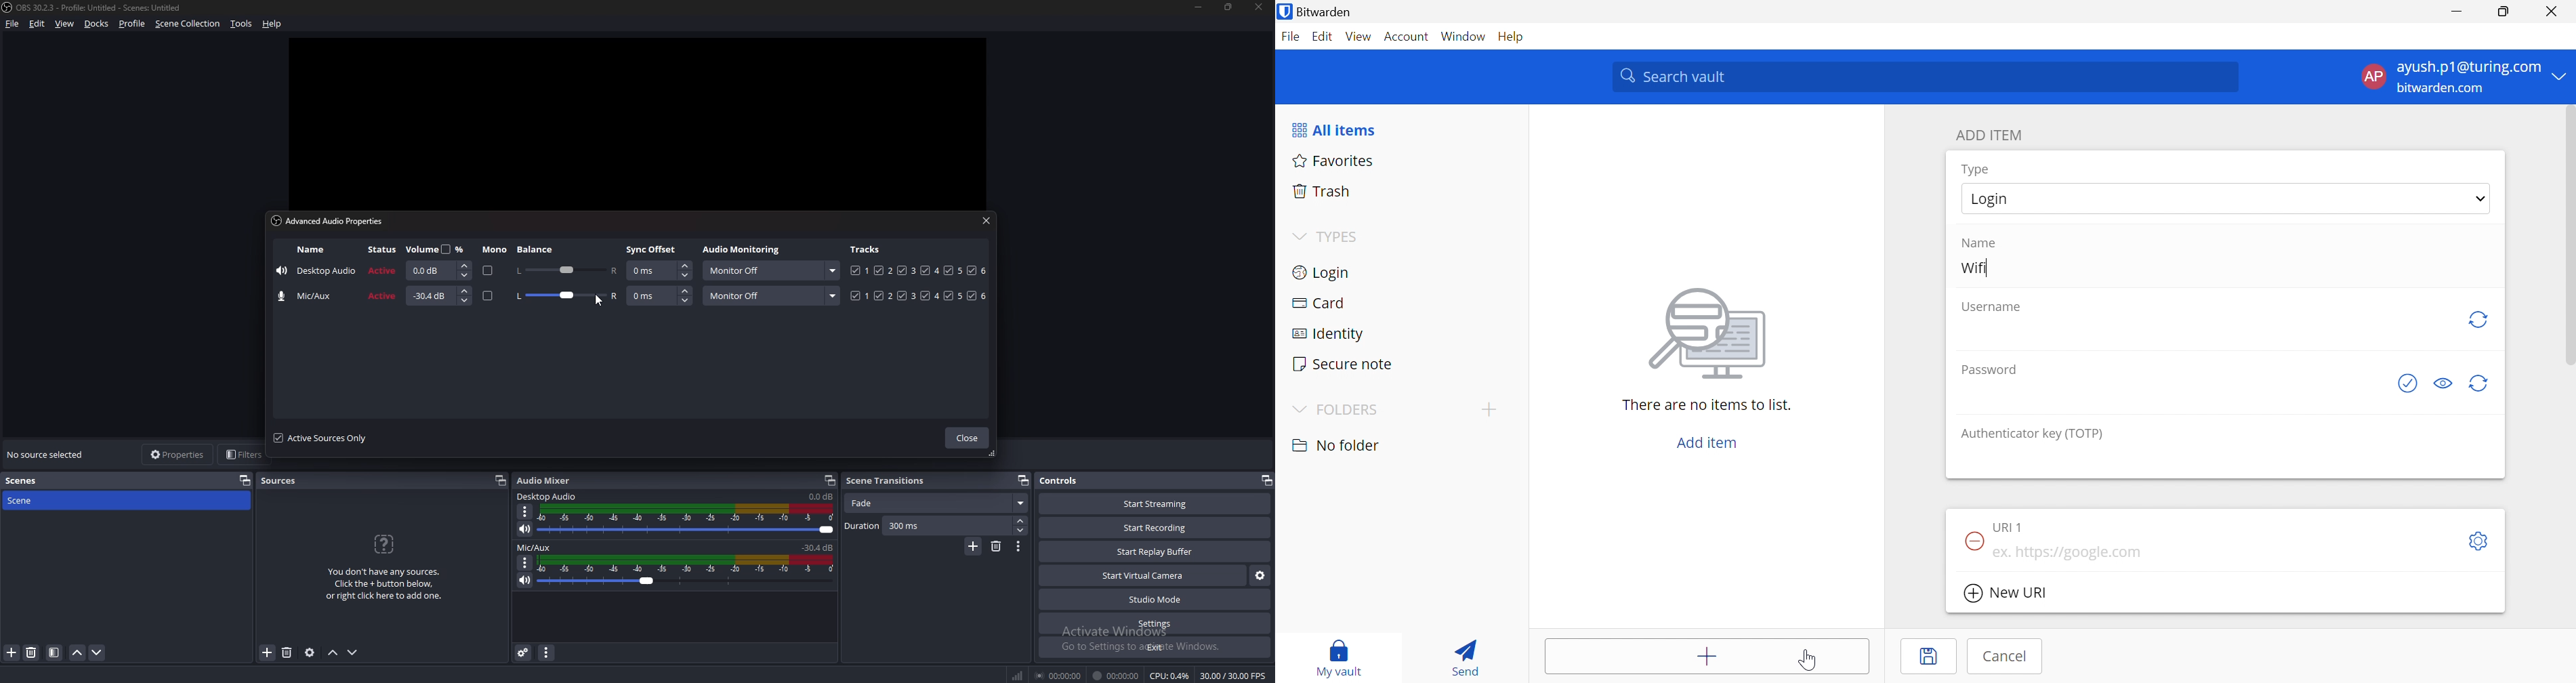  What do you see at coordinates (1230, 7) in the screenshot?
I see `resize` at bounding box center [1230, 7].